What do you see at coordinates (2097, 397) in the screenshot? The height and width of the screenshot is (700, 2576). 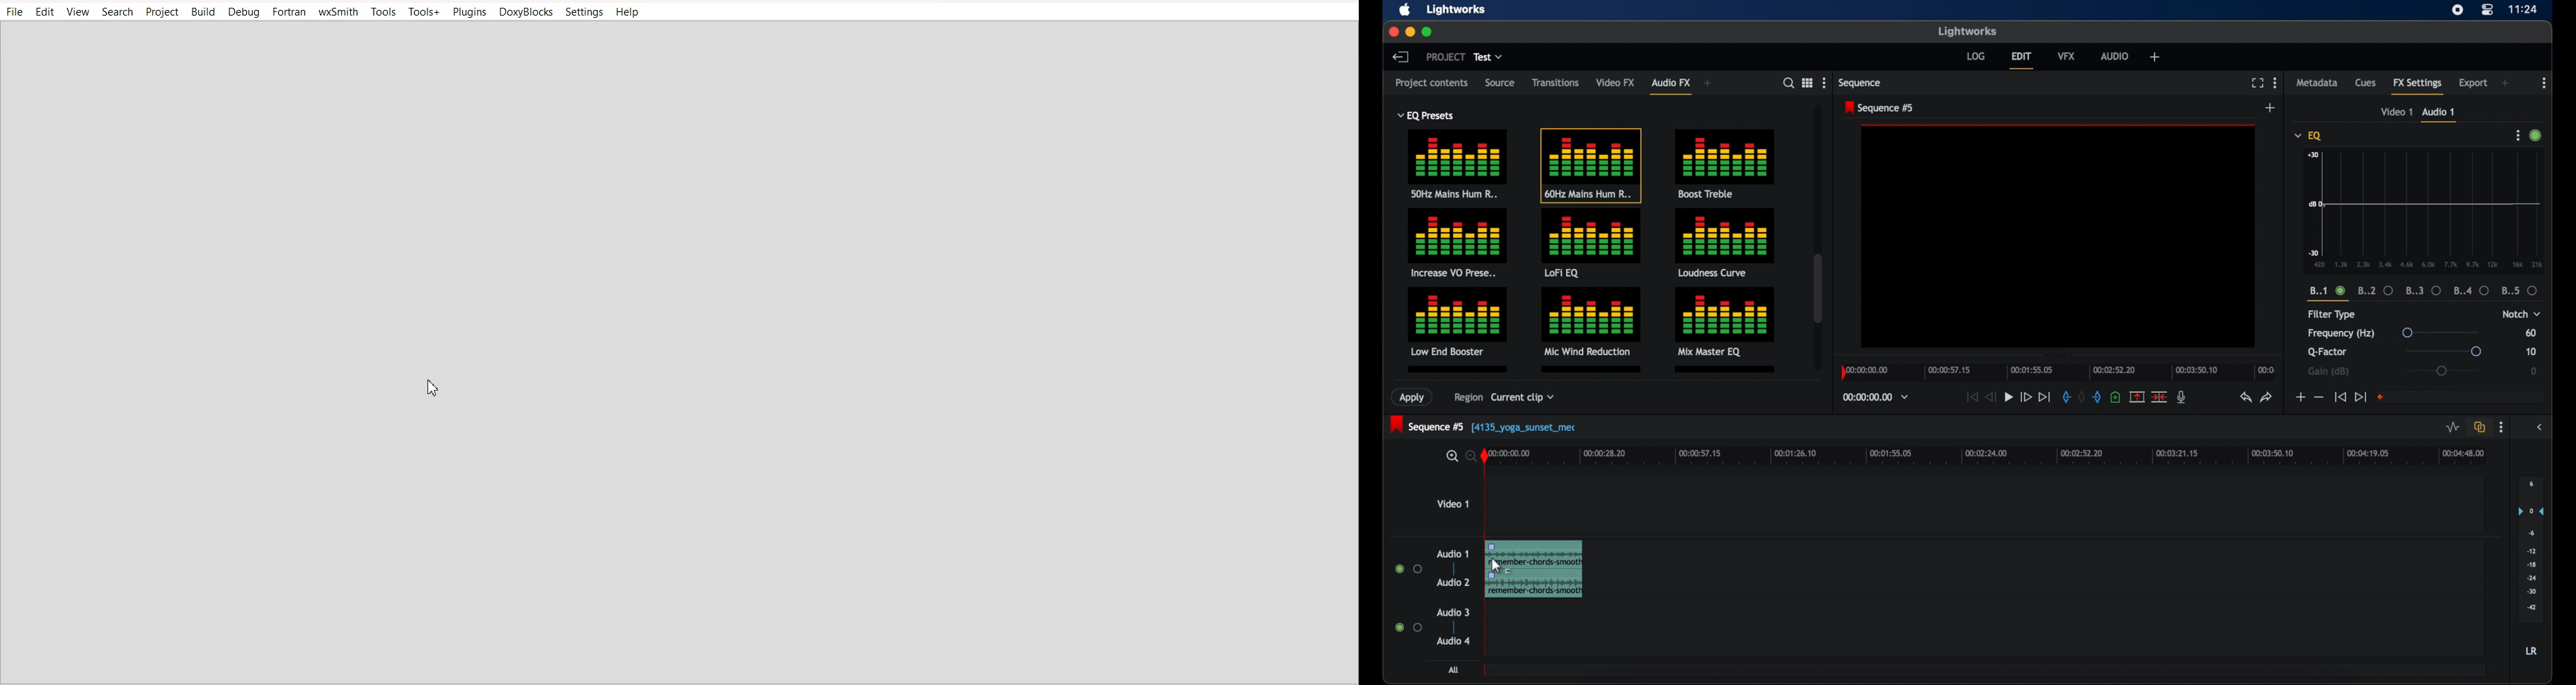 I see `out mark` at bounding box center [2097, 397].